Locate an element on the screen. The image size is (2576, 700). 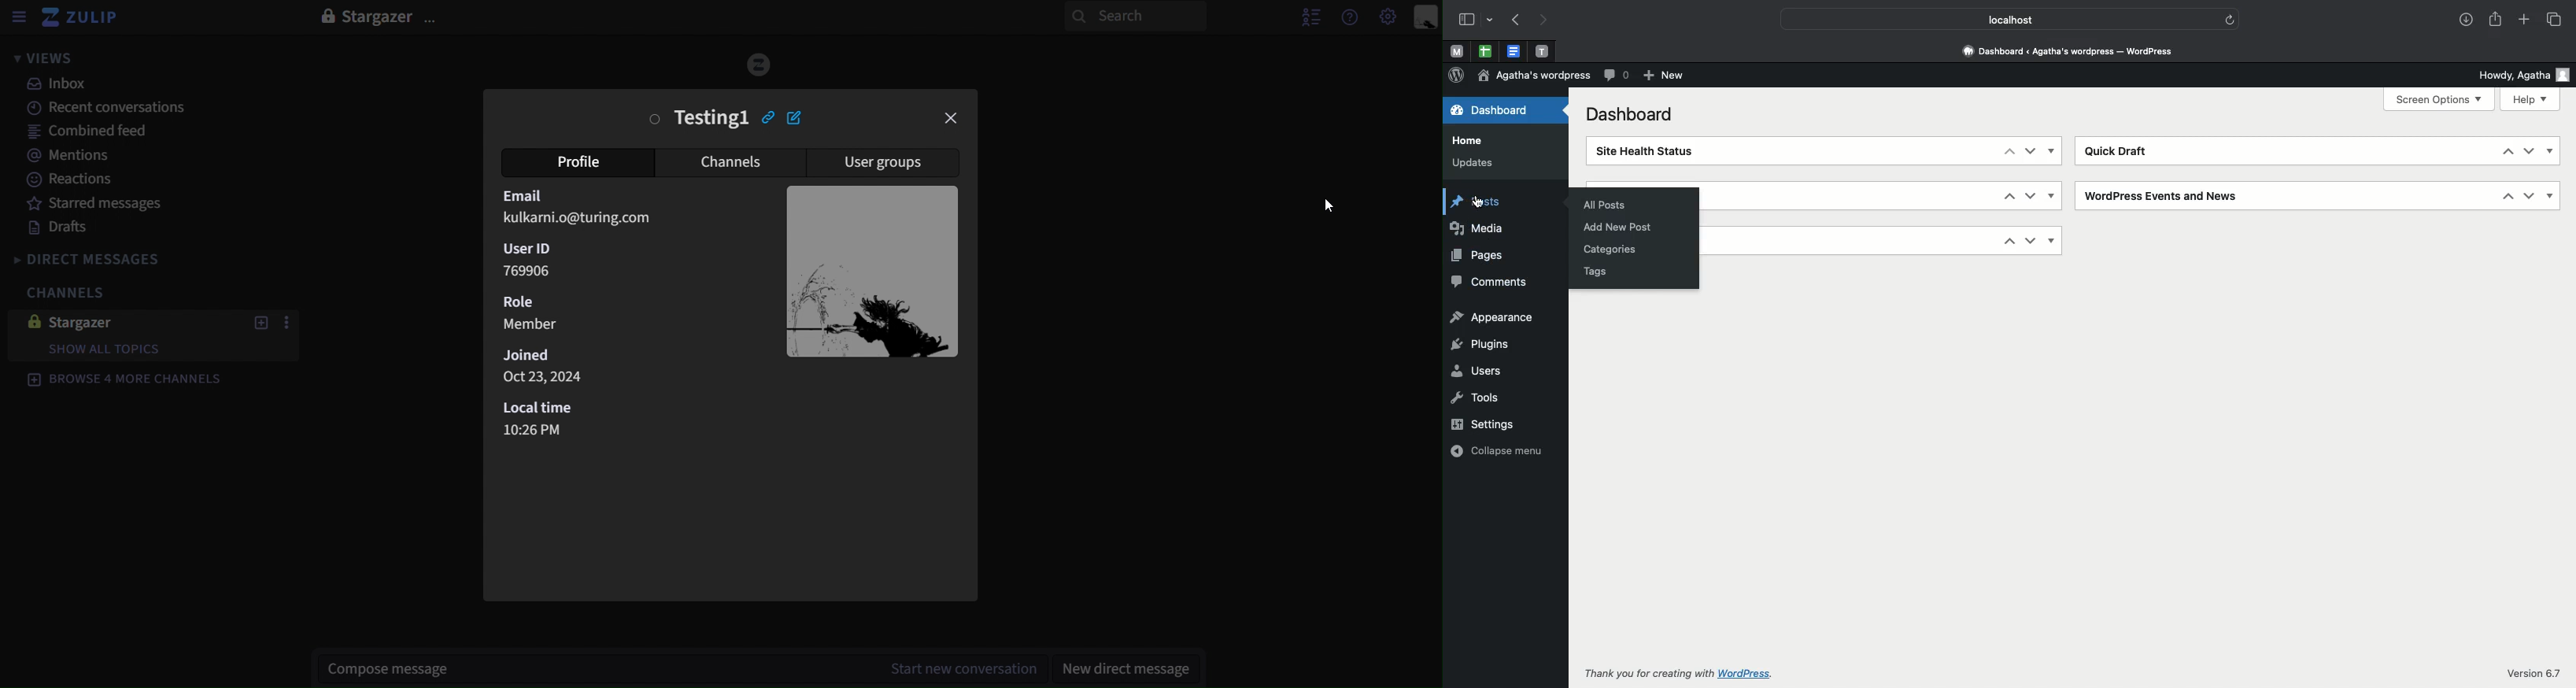
mentions is located at coordinates (72, 156).